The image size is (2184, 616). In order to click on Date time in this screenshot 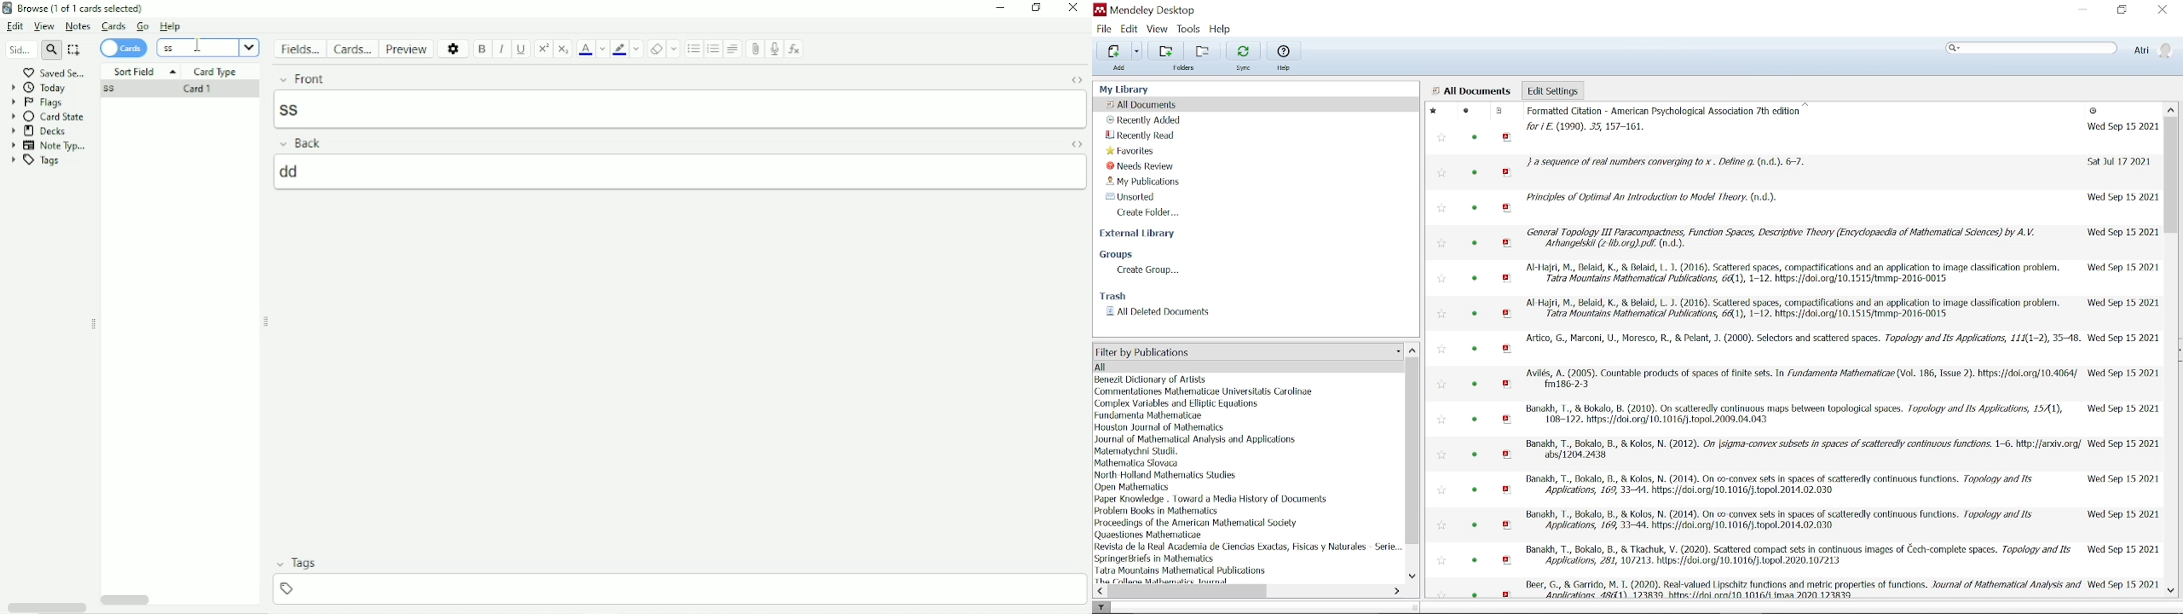, I will do `click(2123, 198)`.